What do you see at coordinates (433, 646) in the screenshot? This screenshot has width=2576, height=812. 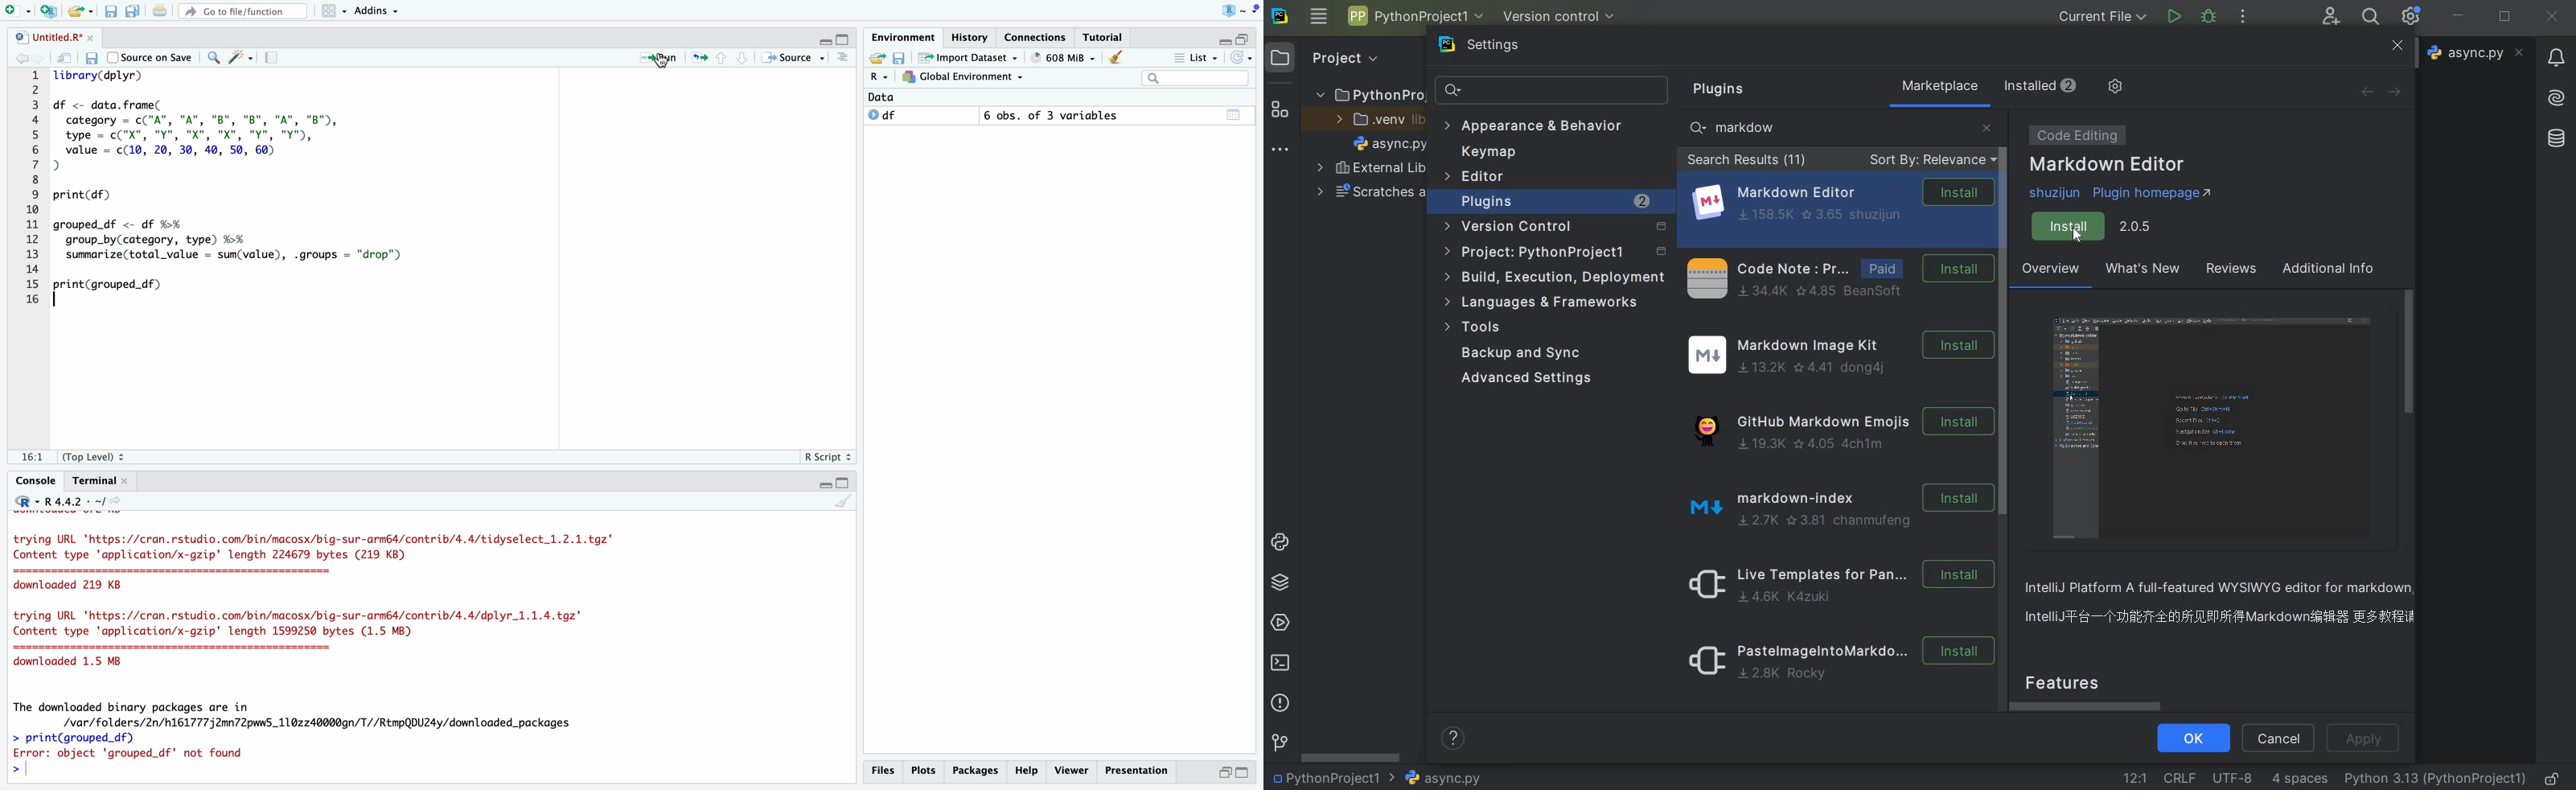 I see `PASE FE SHEERS SERS REVERE Sty SSE au S SSH SUE SECC pS RS SR SHR Sp ASAP

downloaded 672 KB

trying URL 'https://cran.rstudio.com/bin/macosx/big-sur-armé4/contrib/4.4/tidyselect_1.2.1.tgz"

Content type 'application/x-gzip' length 224679 bytes (219 KB)

downloaded 219 KB

trying URL '"https://cran.rstudio.com/bin/macosx/big-sur-armé64/contrib/4.4/dplyr_1.1.4.tgz"

Content type 'application/x-gzip' length 1599250 bytes (1.5 MB)

downloaded 1.5 MB

The downloaded binary packages are in
/var/folders/2n/h161777j2mn72pwwS_110zz40000gn/T//RtmpQDU24y/downloaded_packages

>` at bounding box center [433, 646].